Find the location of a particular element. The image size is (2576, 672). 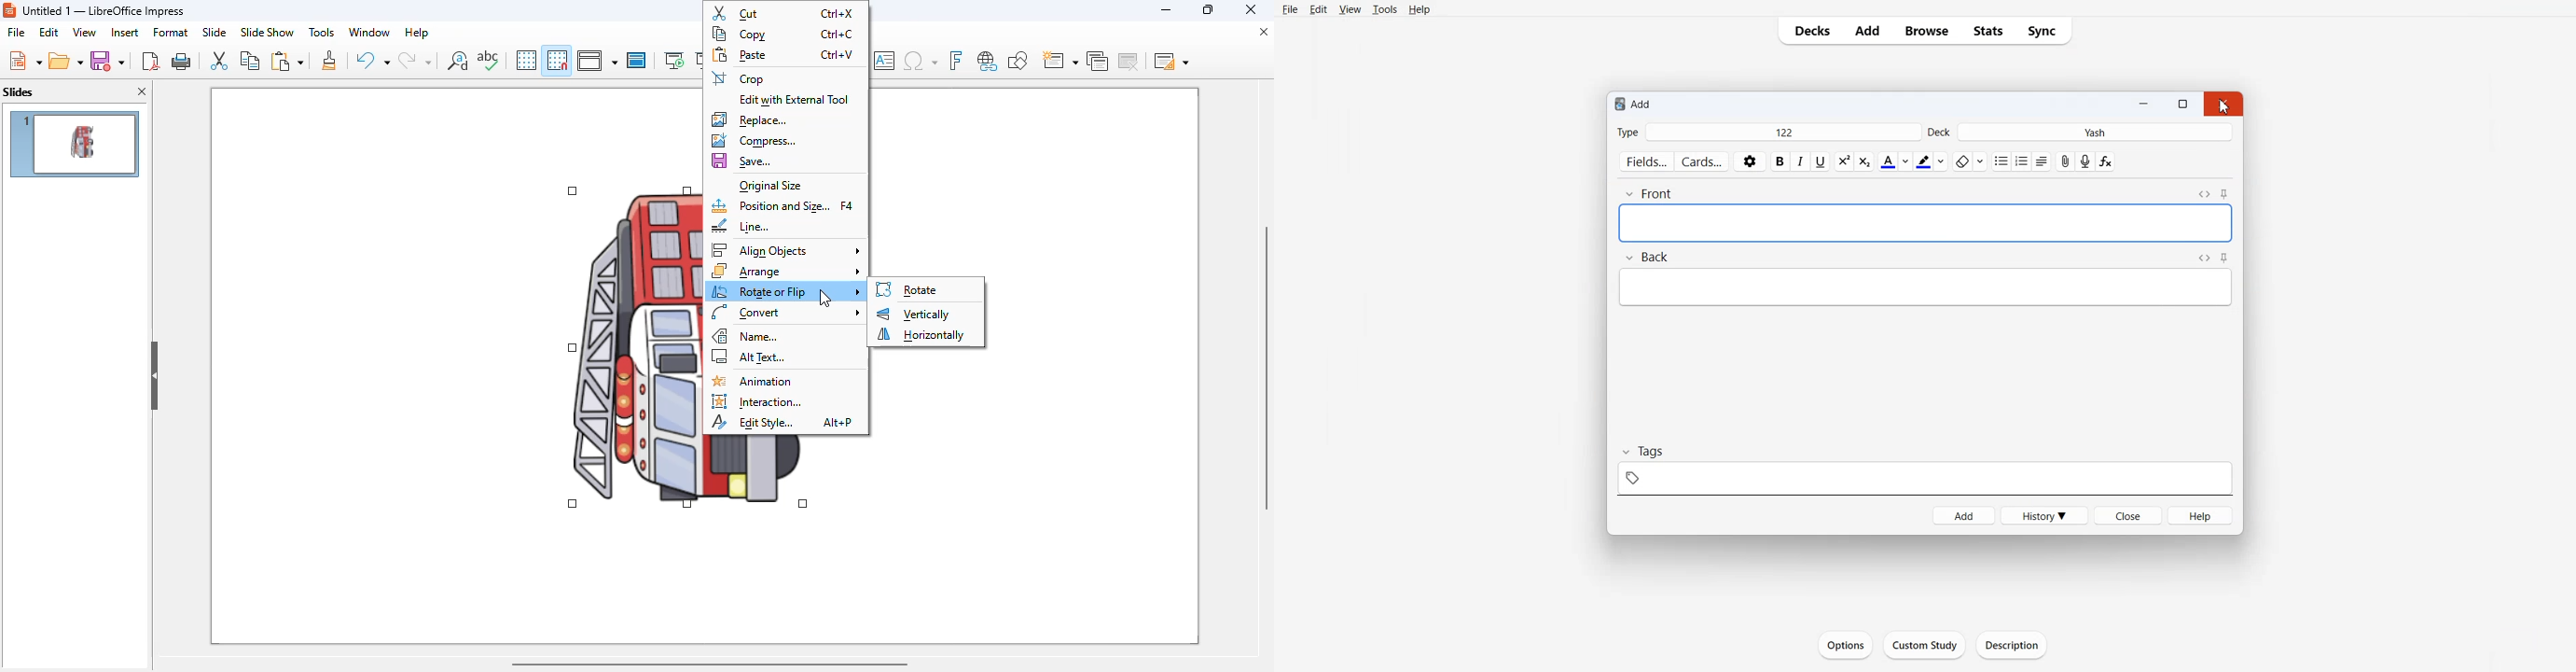

paste is located at coordinates (286, 60).